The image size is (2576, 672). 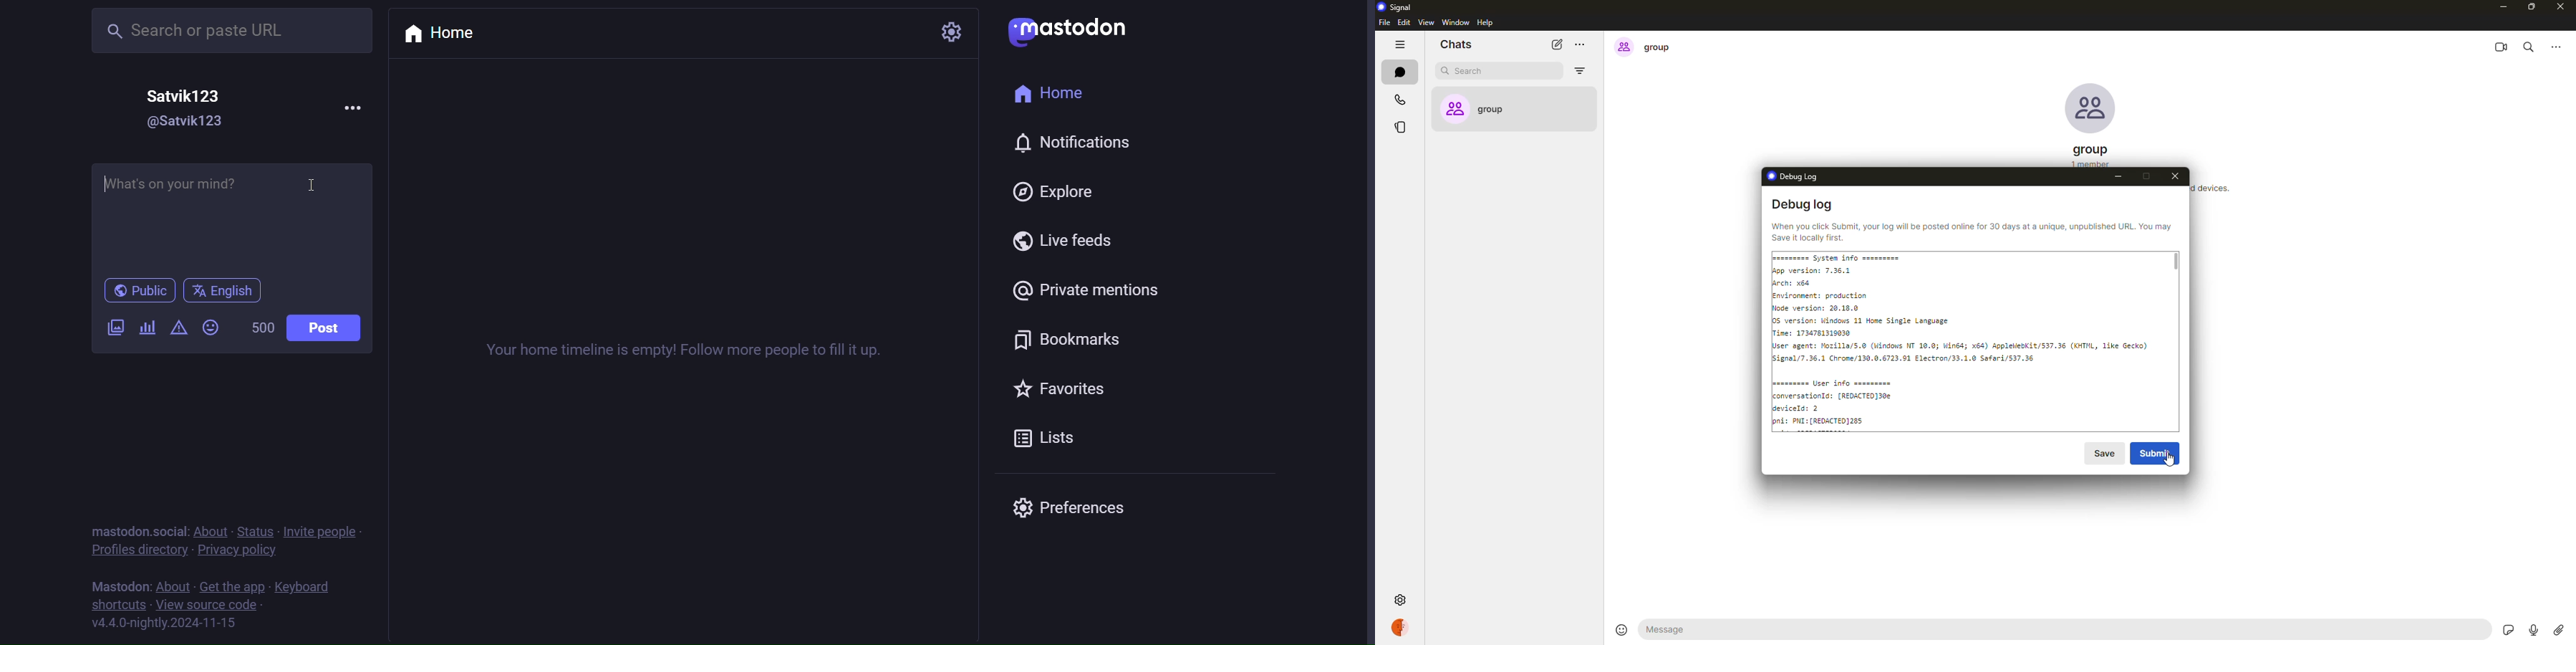 What do you see at coordinates (1398, 71) in the screenshot?
I see `chats` at bounding box center [1398, 71].